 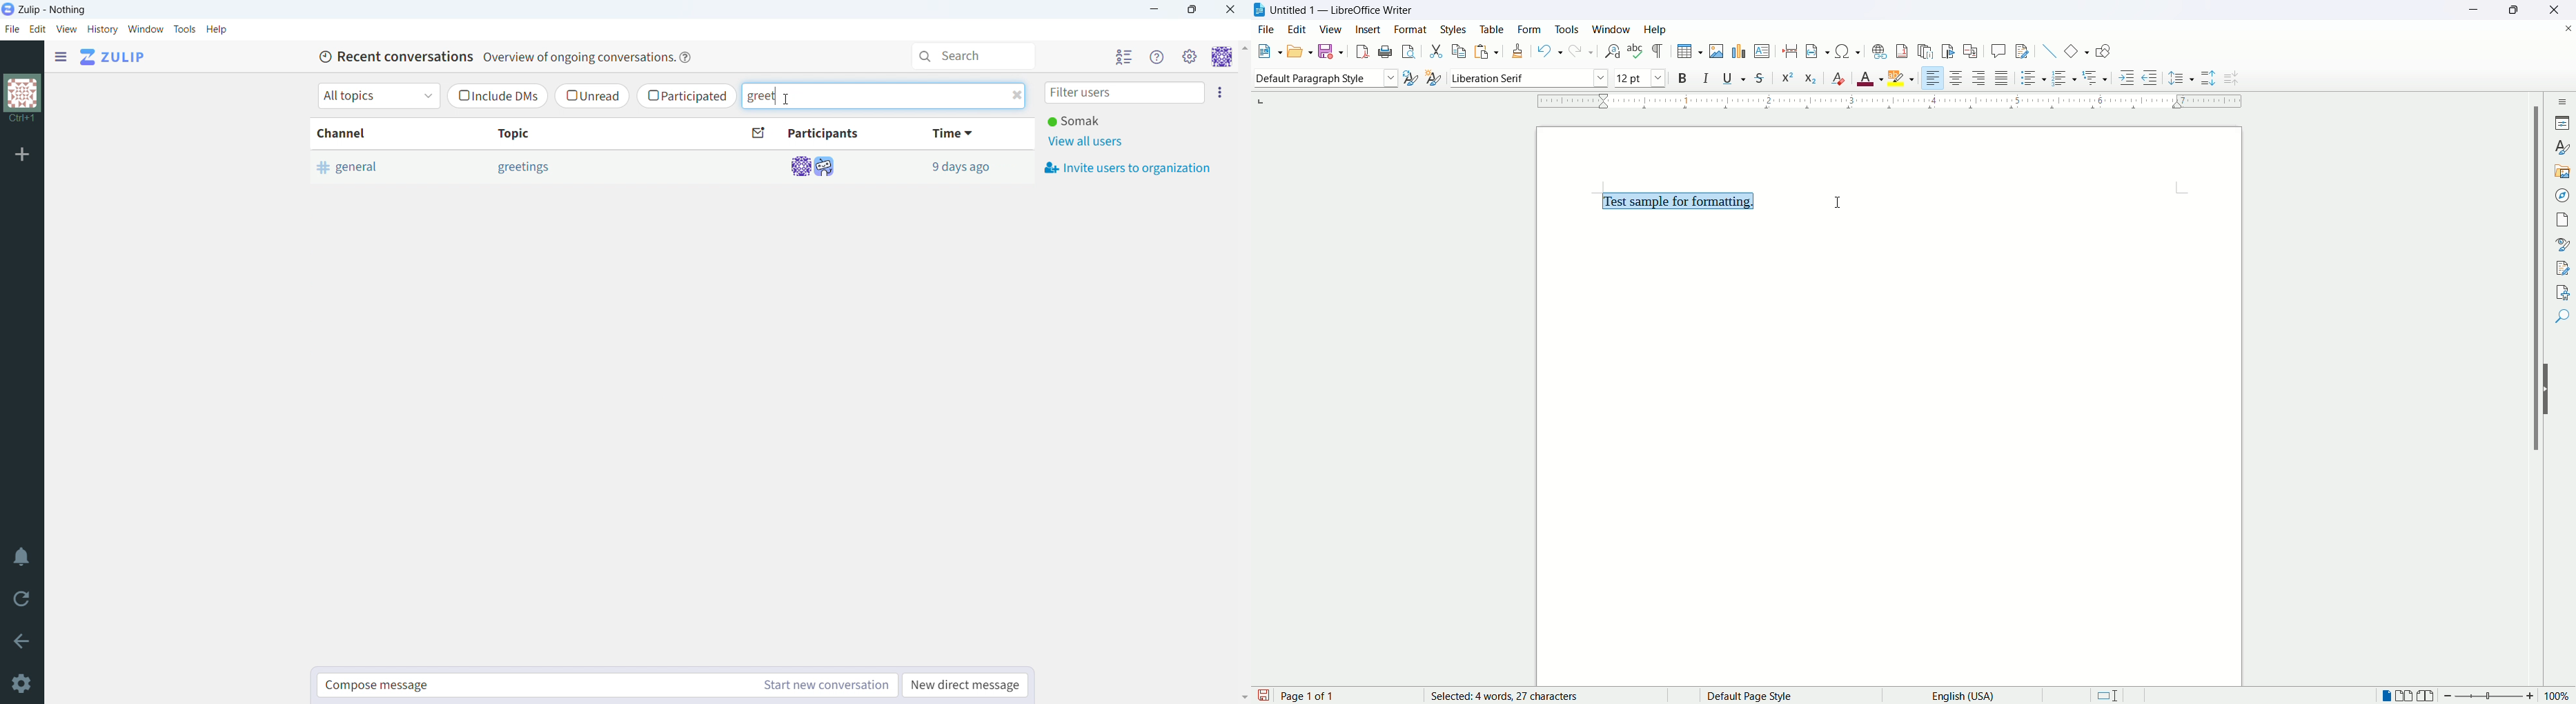 I want to click on spelling, so click(x=1634, y=52).